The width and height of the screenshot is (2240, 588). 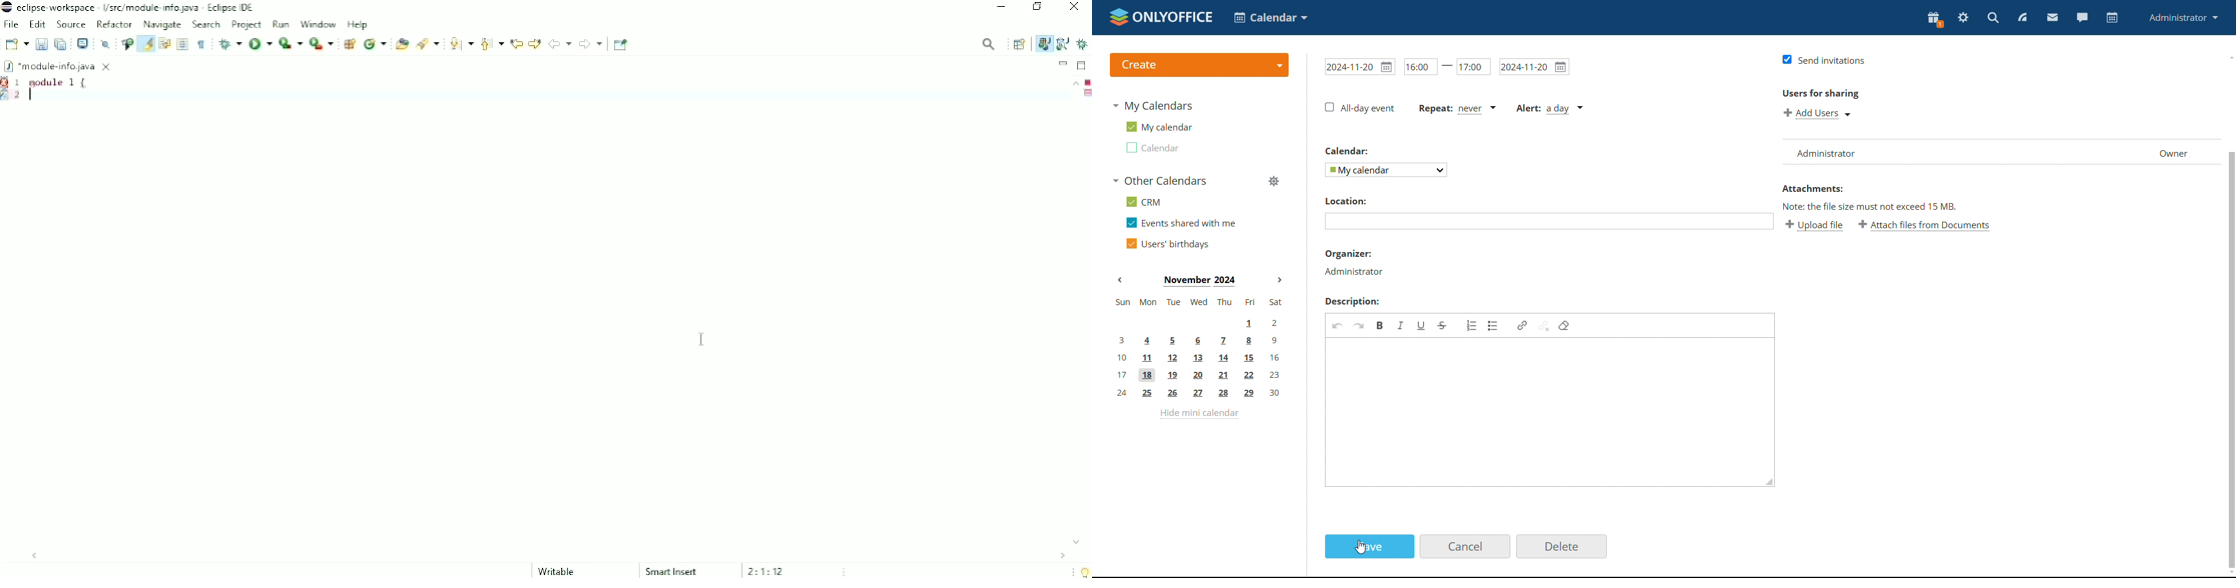 What do you see at coordinates (1385, 170) in the screenshot?
I see `select calendar` at bounding box center [1385, 170].